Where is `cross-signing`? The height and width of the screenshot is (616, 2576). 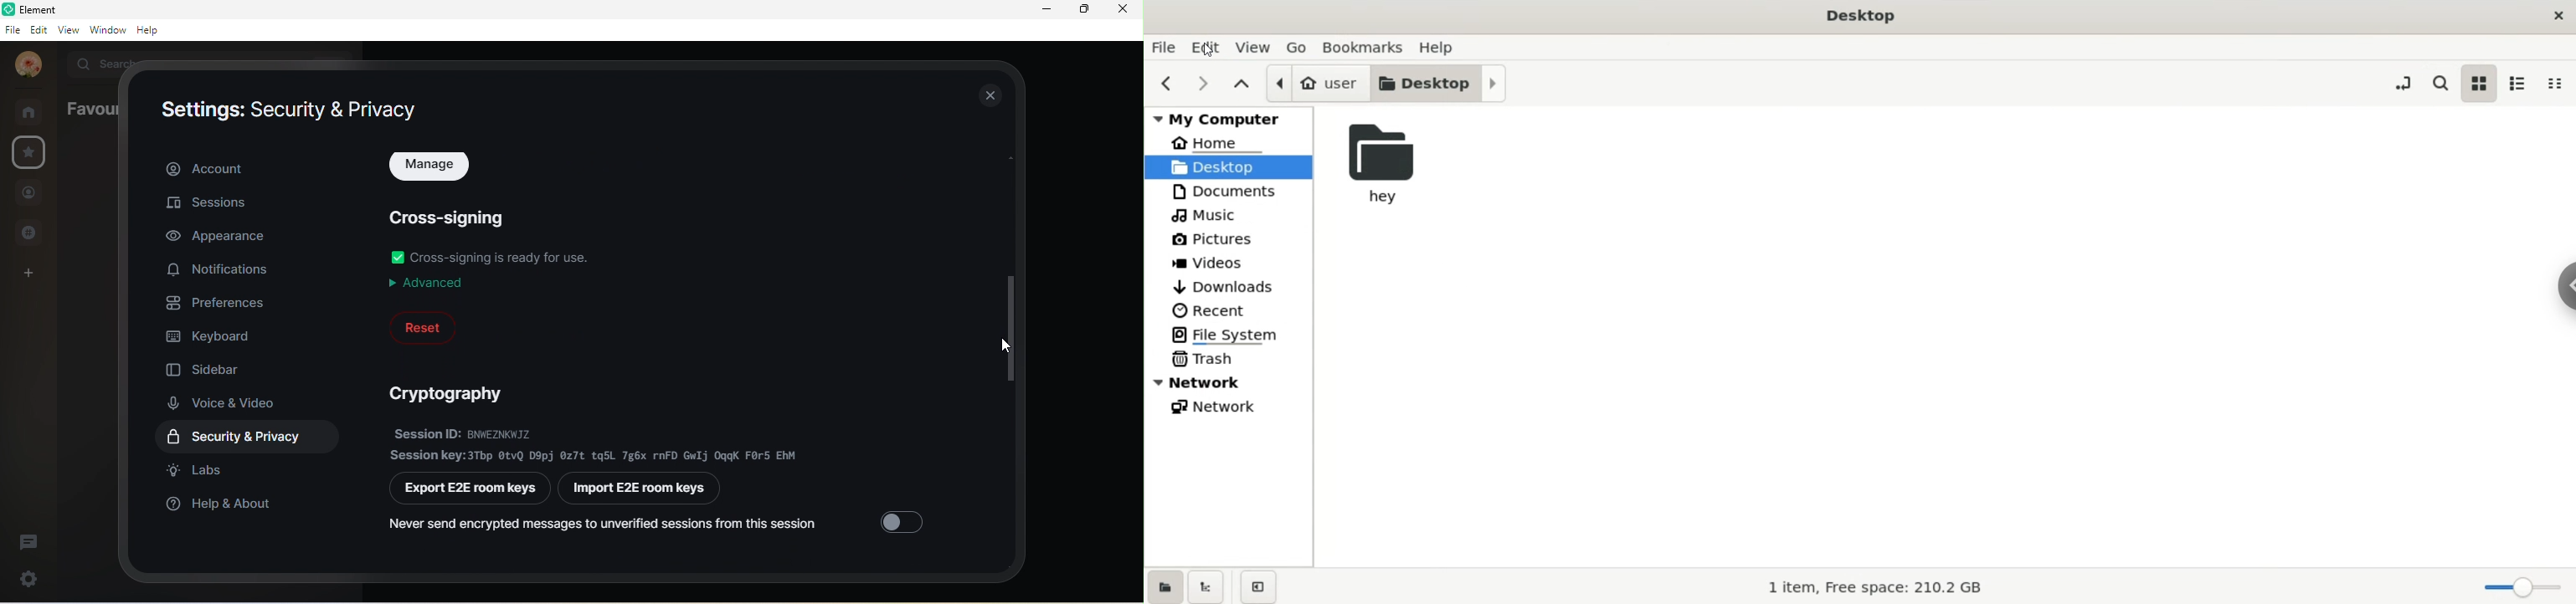 cross-signing is located at coordinates (453, 215).